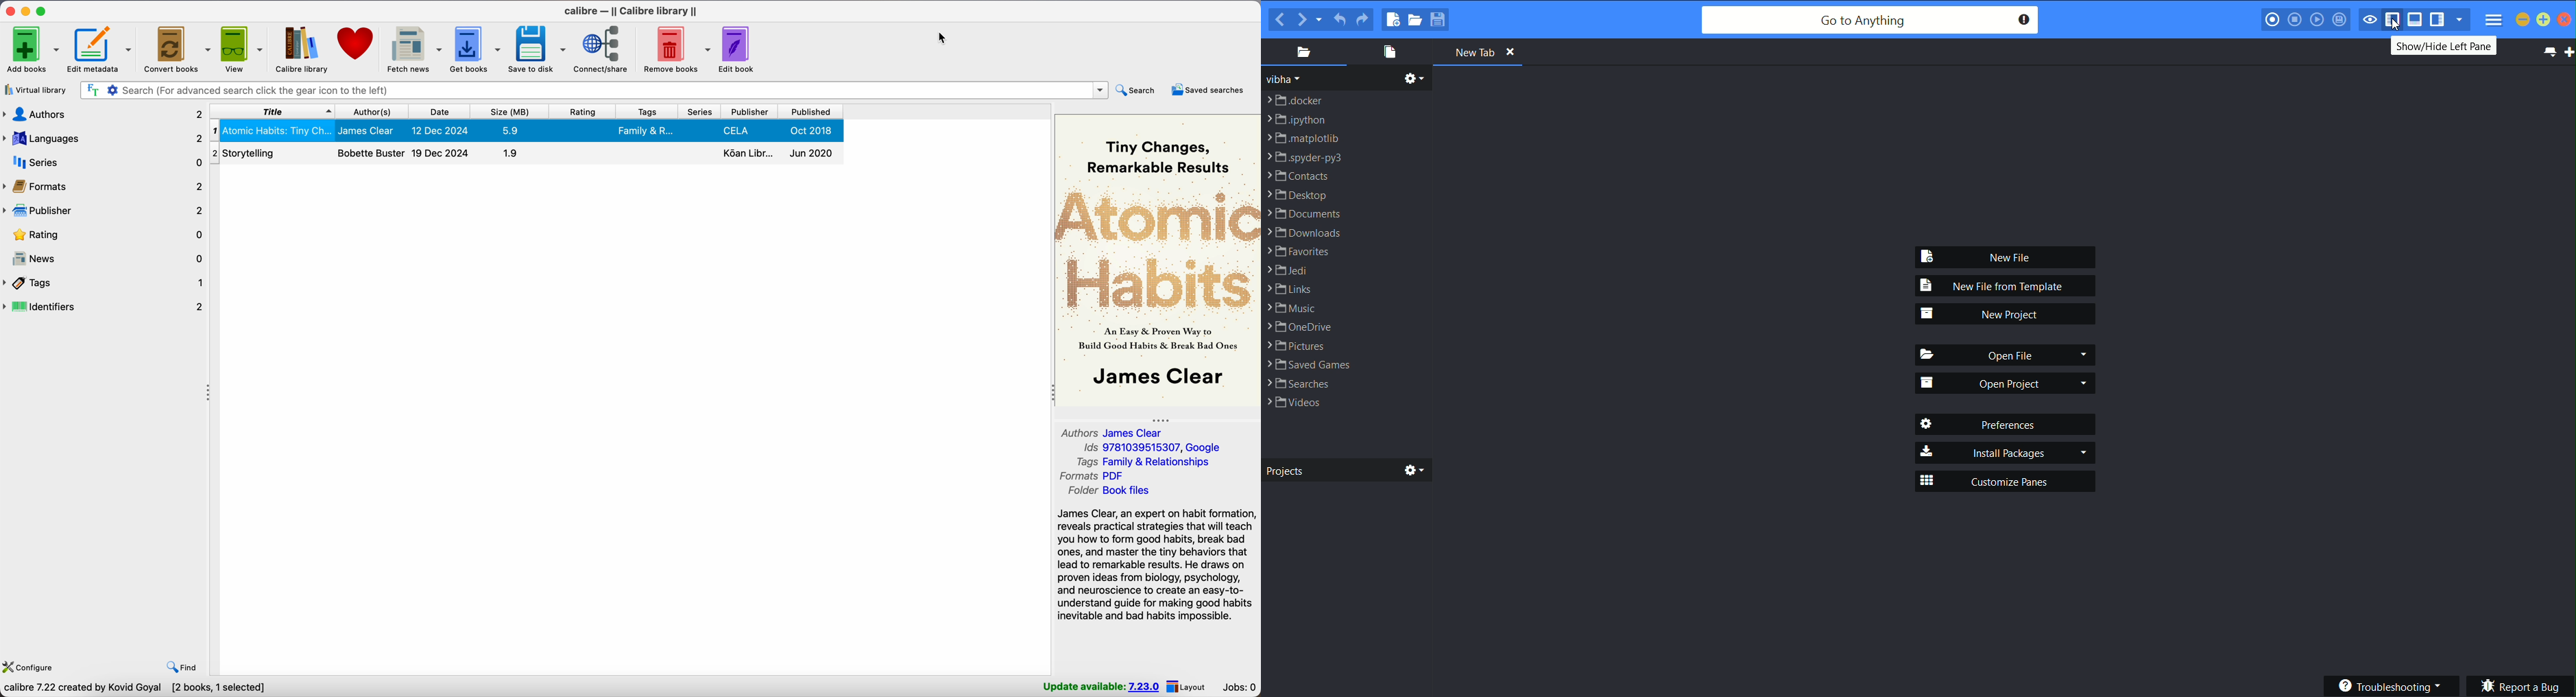 This screenshot has width=2576, height=700. What do you see at coordinates (412, 48) in the screenshot?
I see `fetch news` at bounding box center [412, 48].